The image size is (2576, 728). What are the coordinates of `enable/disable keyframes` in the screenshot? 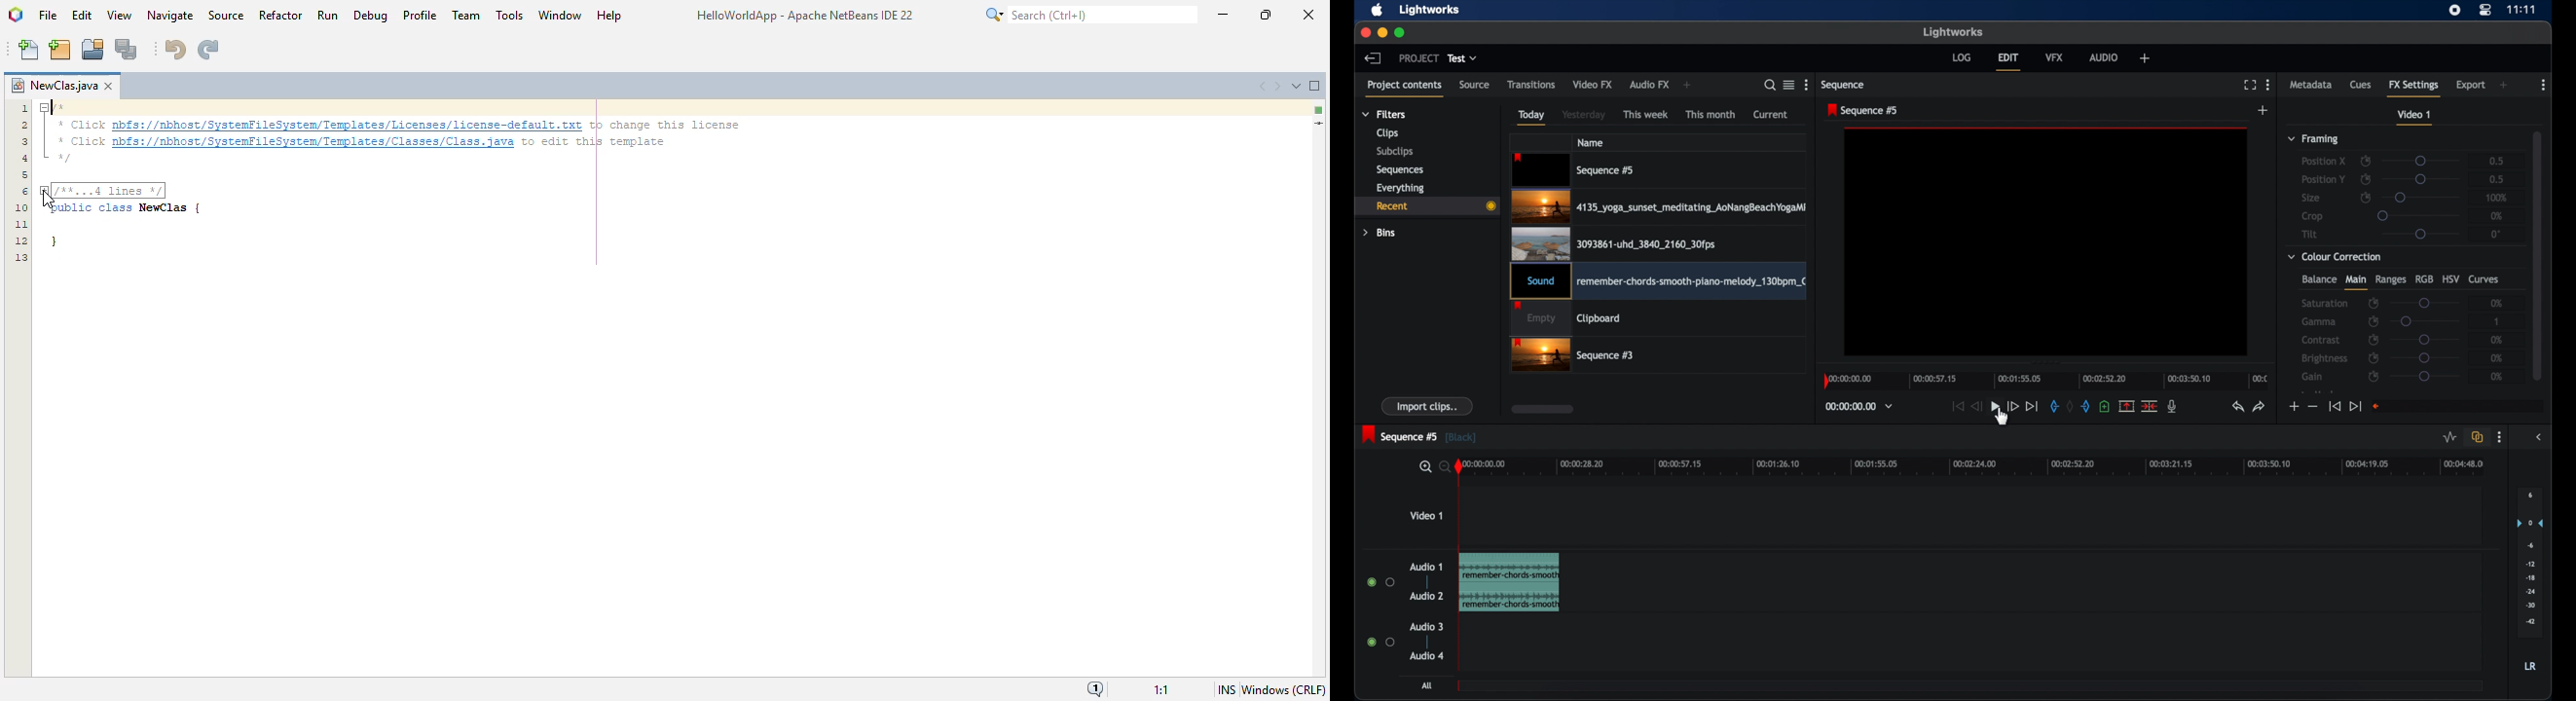 It's located at (2366, 160).